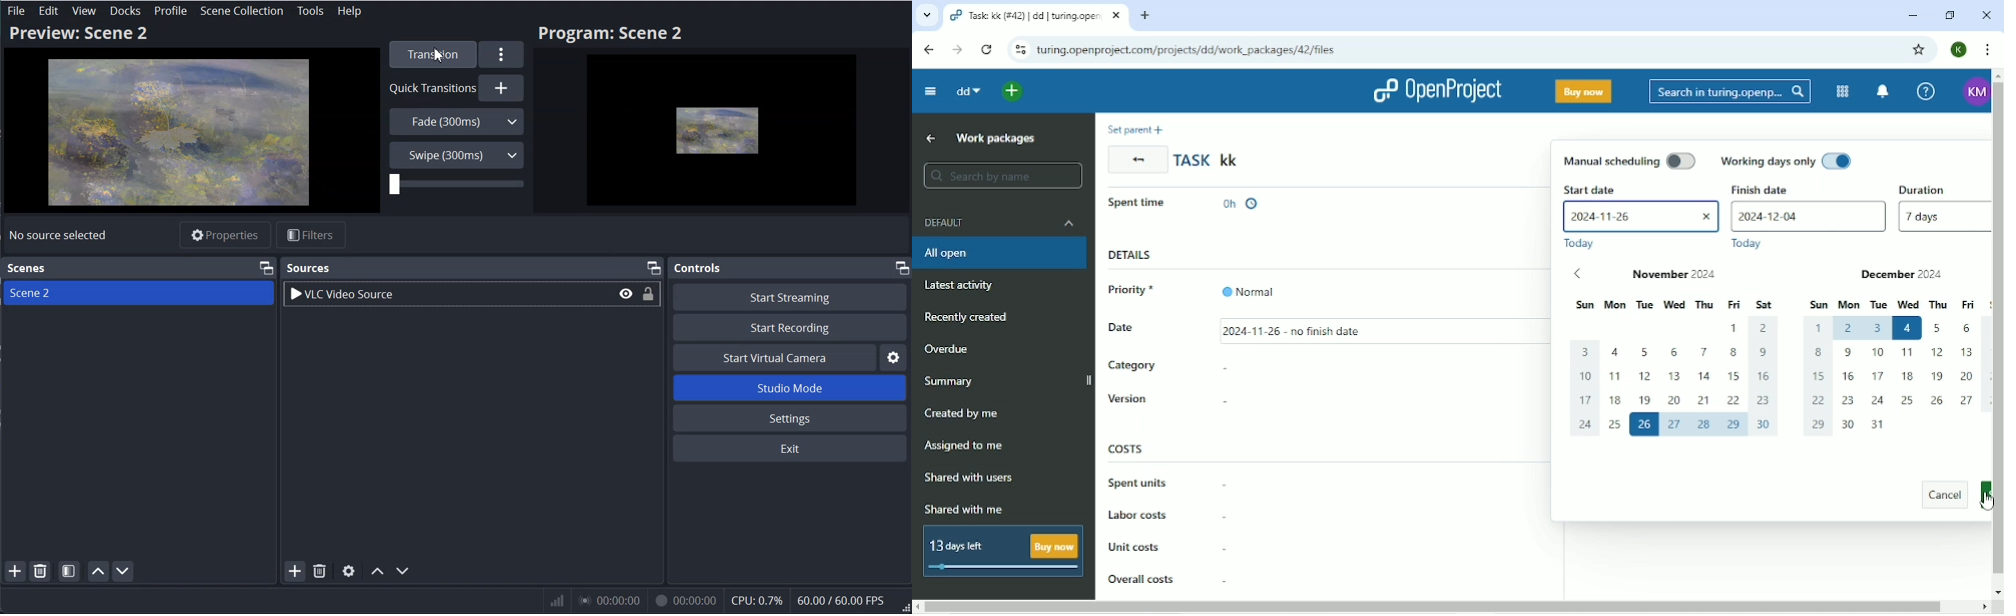  What do you see at coordinates (793, 448) in the screenshot?
I see `Exit` at bounding box center [793, 448].